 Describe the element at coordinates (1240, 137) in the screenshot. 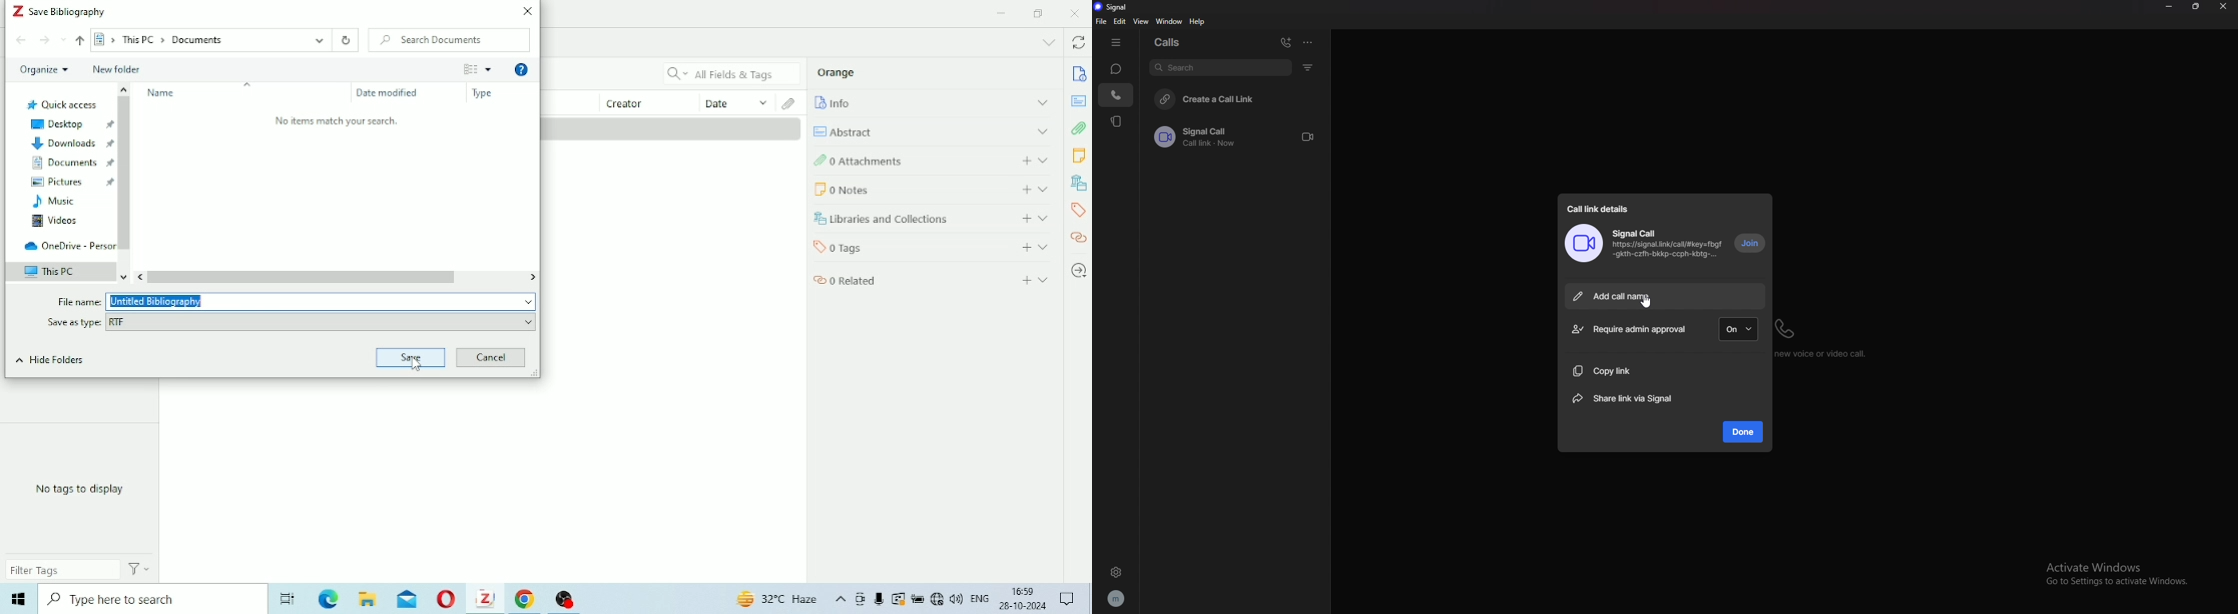

I see `call link` at that location.